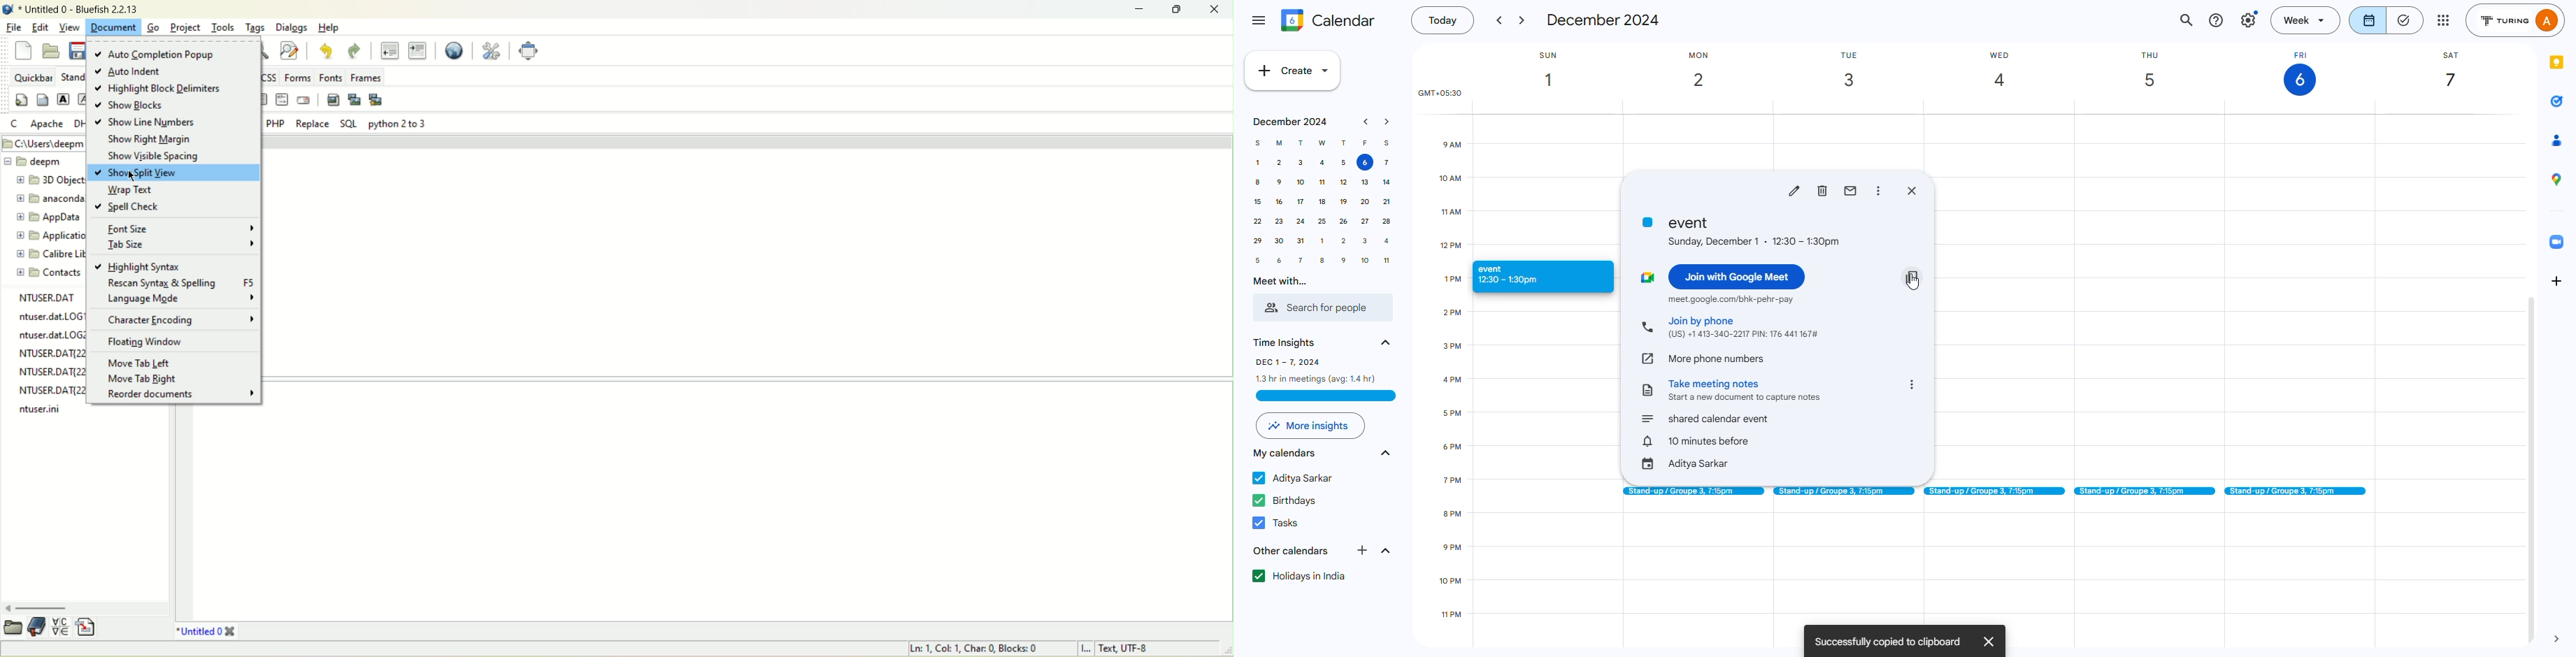 The width and height of the screenshot is (2576, 672). What do you see at coordinates (1255, 183) in the screenshot?
I see `8` at bounding box center [1255, 183].